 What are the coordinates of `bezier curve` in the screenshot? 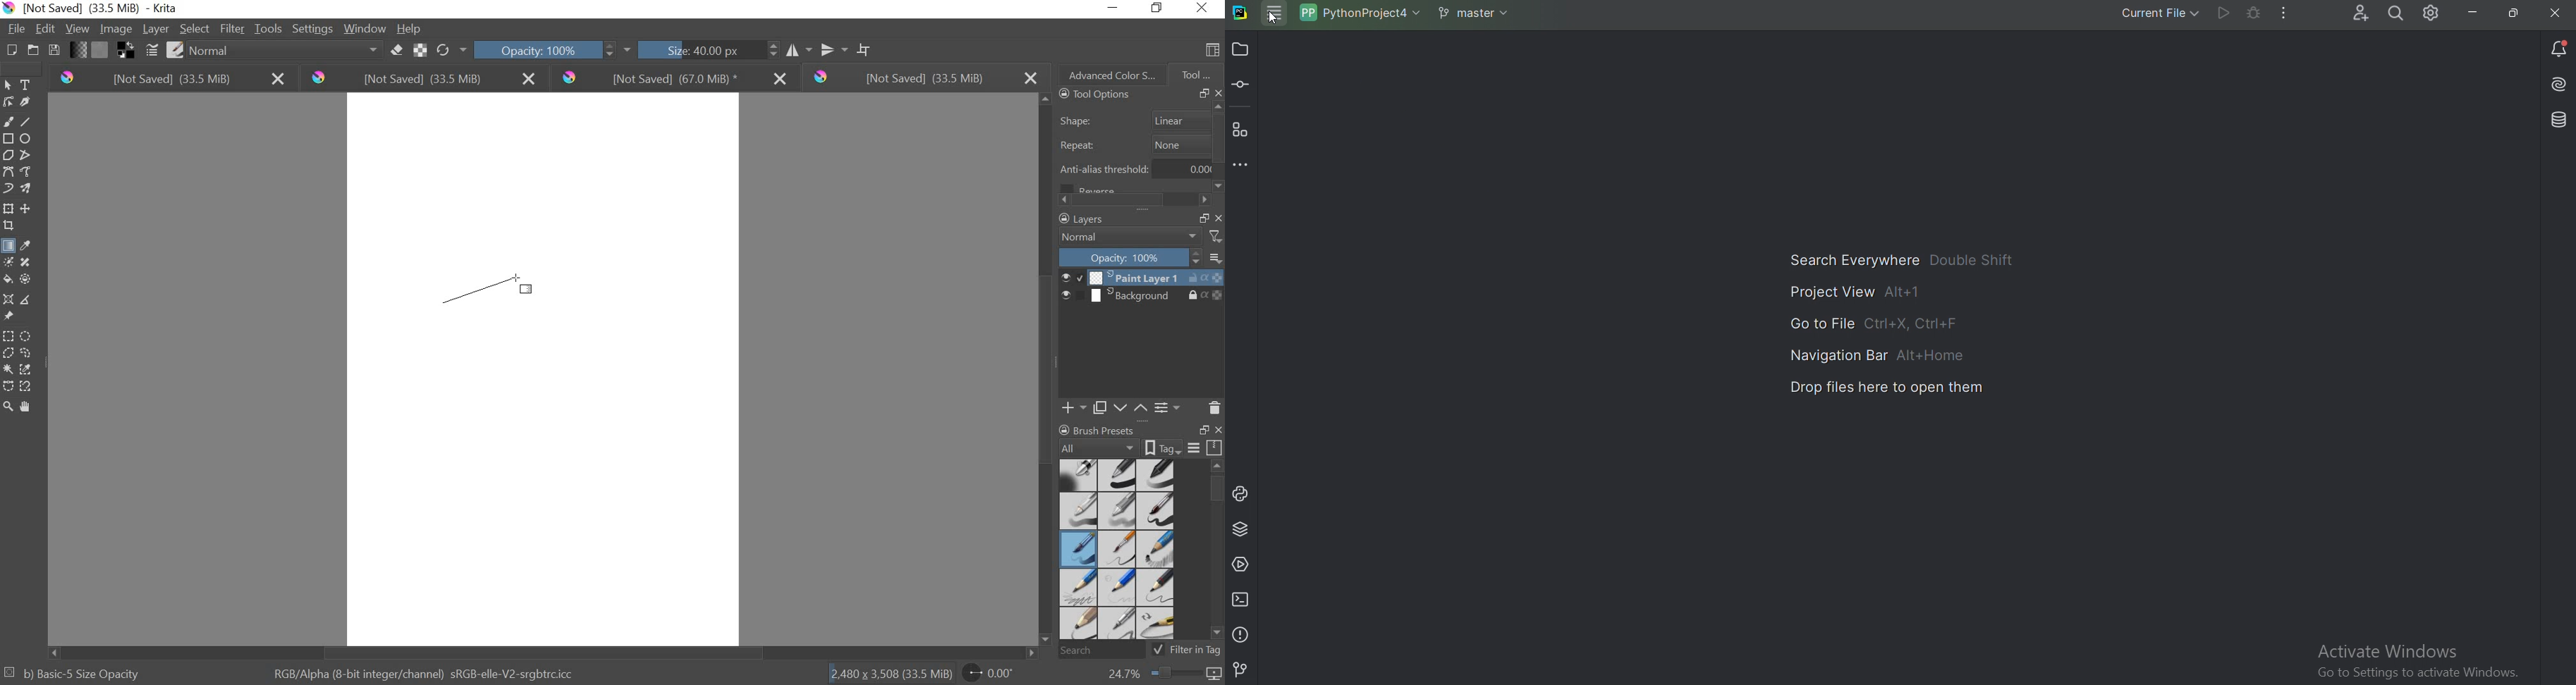 It's located at (10, 172).